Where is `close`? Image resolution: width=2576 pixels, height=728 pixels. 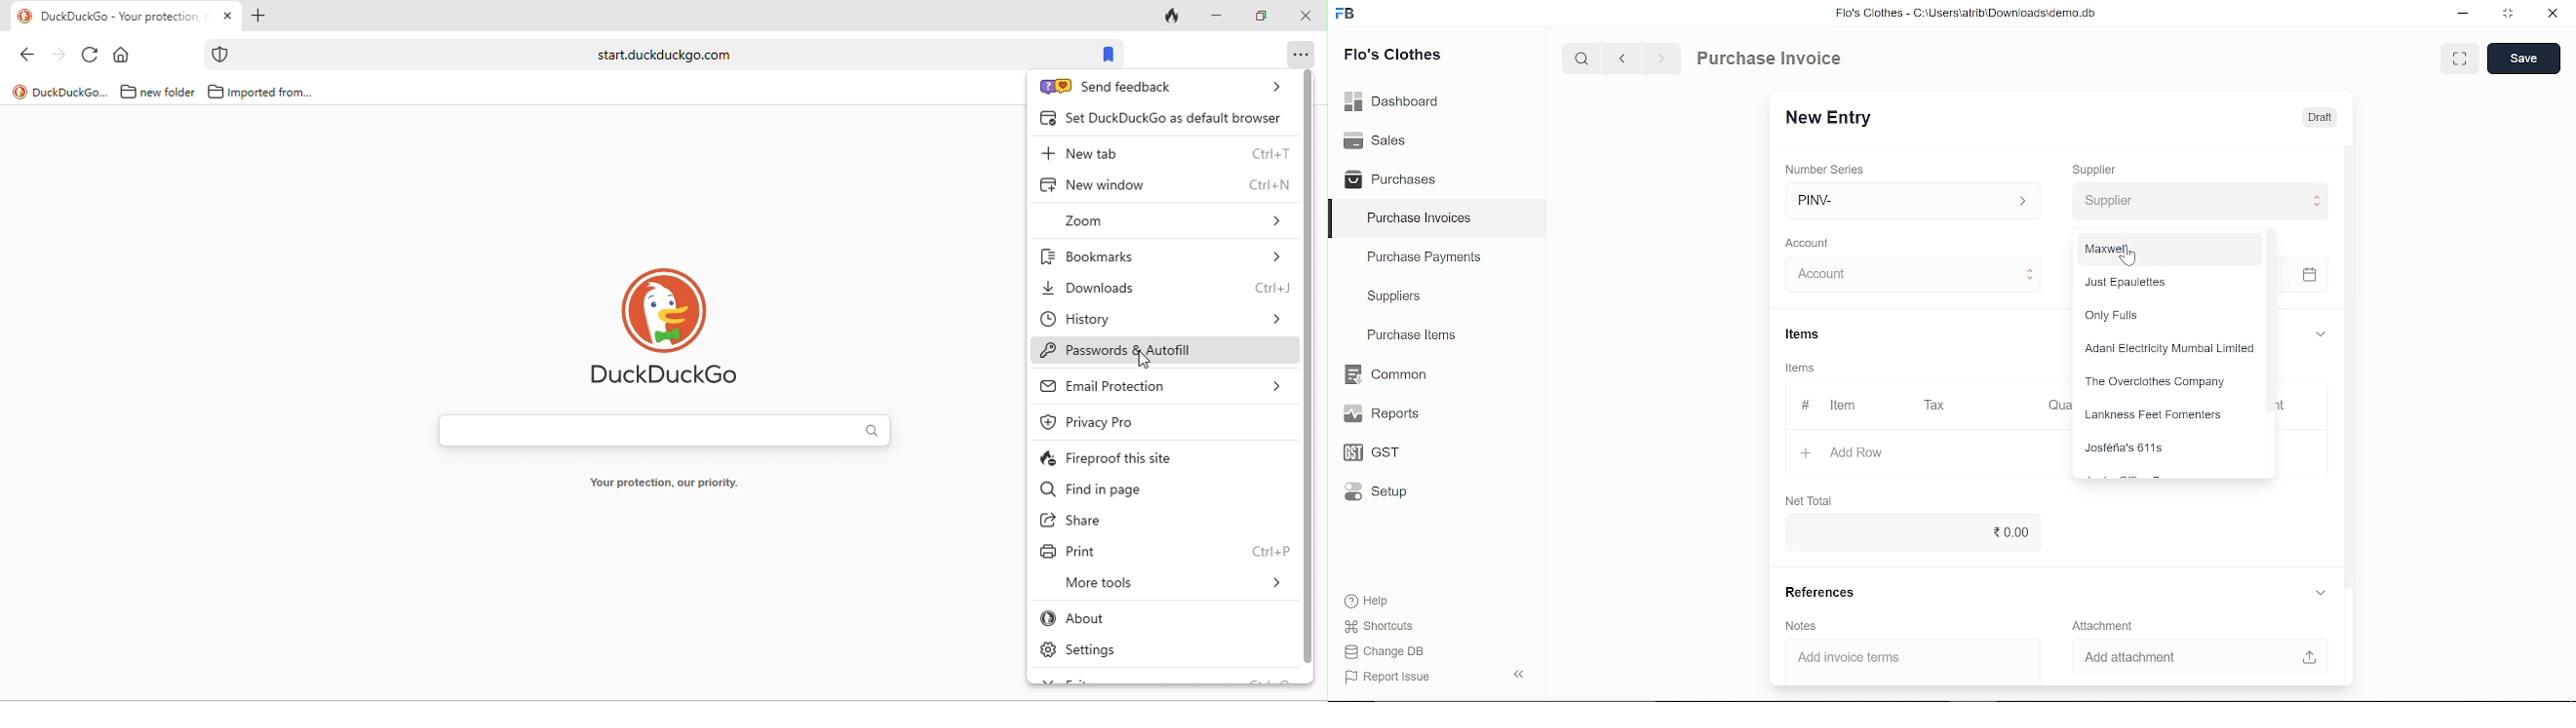 close is located at coordinates (2551, 16).